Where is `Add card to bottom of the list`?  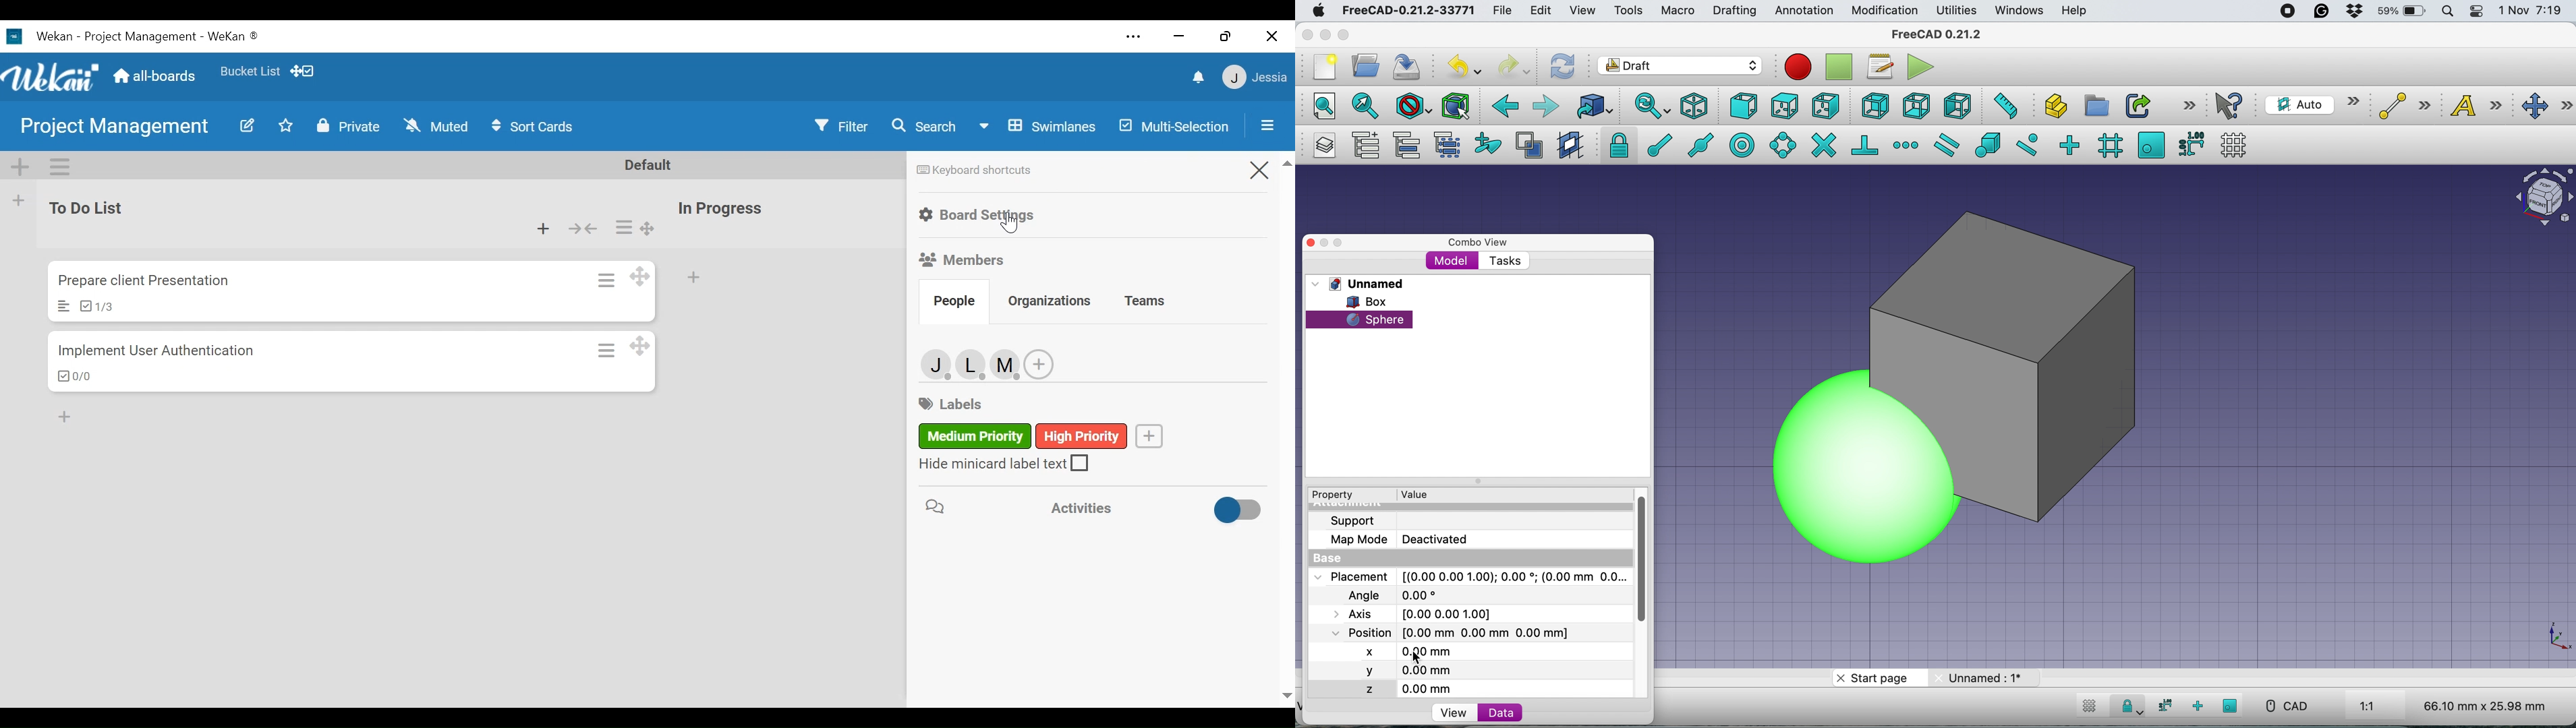
Add card to bottom of the list is located at coordinates (693, 280).